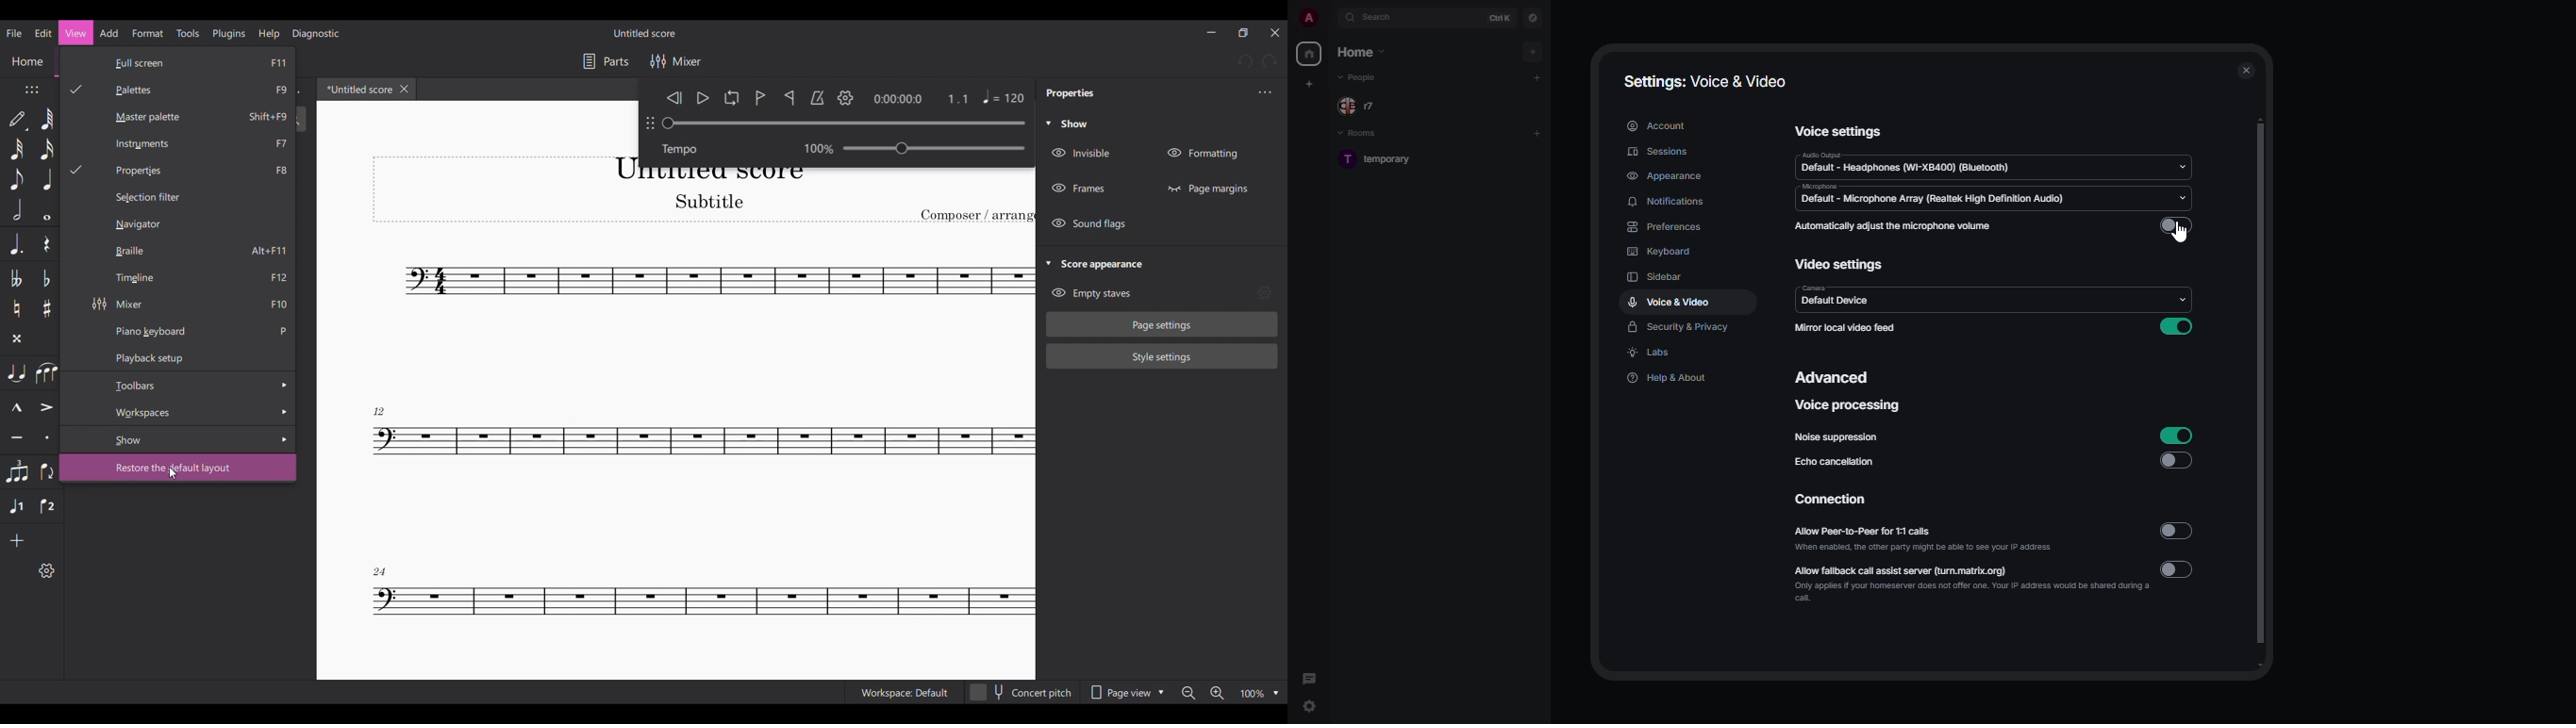  I want to click on advanced, so click(1834, 379).